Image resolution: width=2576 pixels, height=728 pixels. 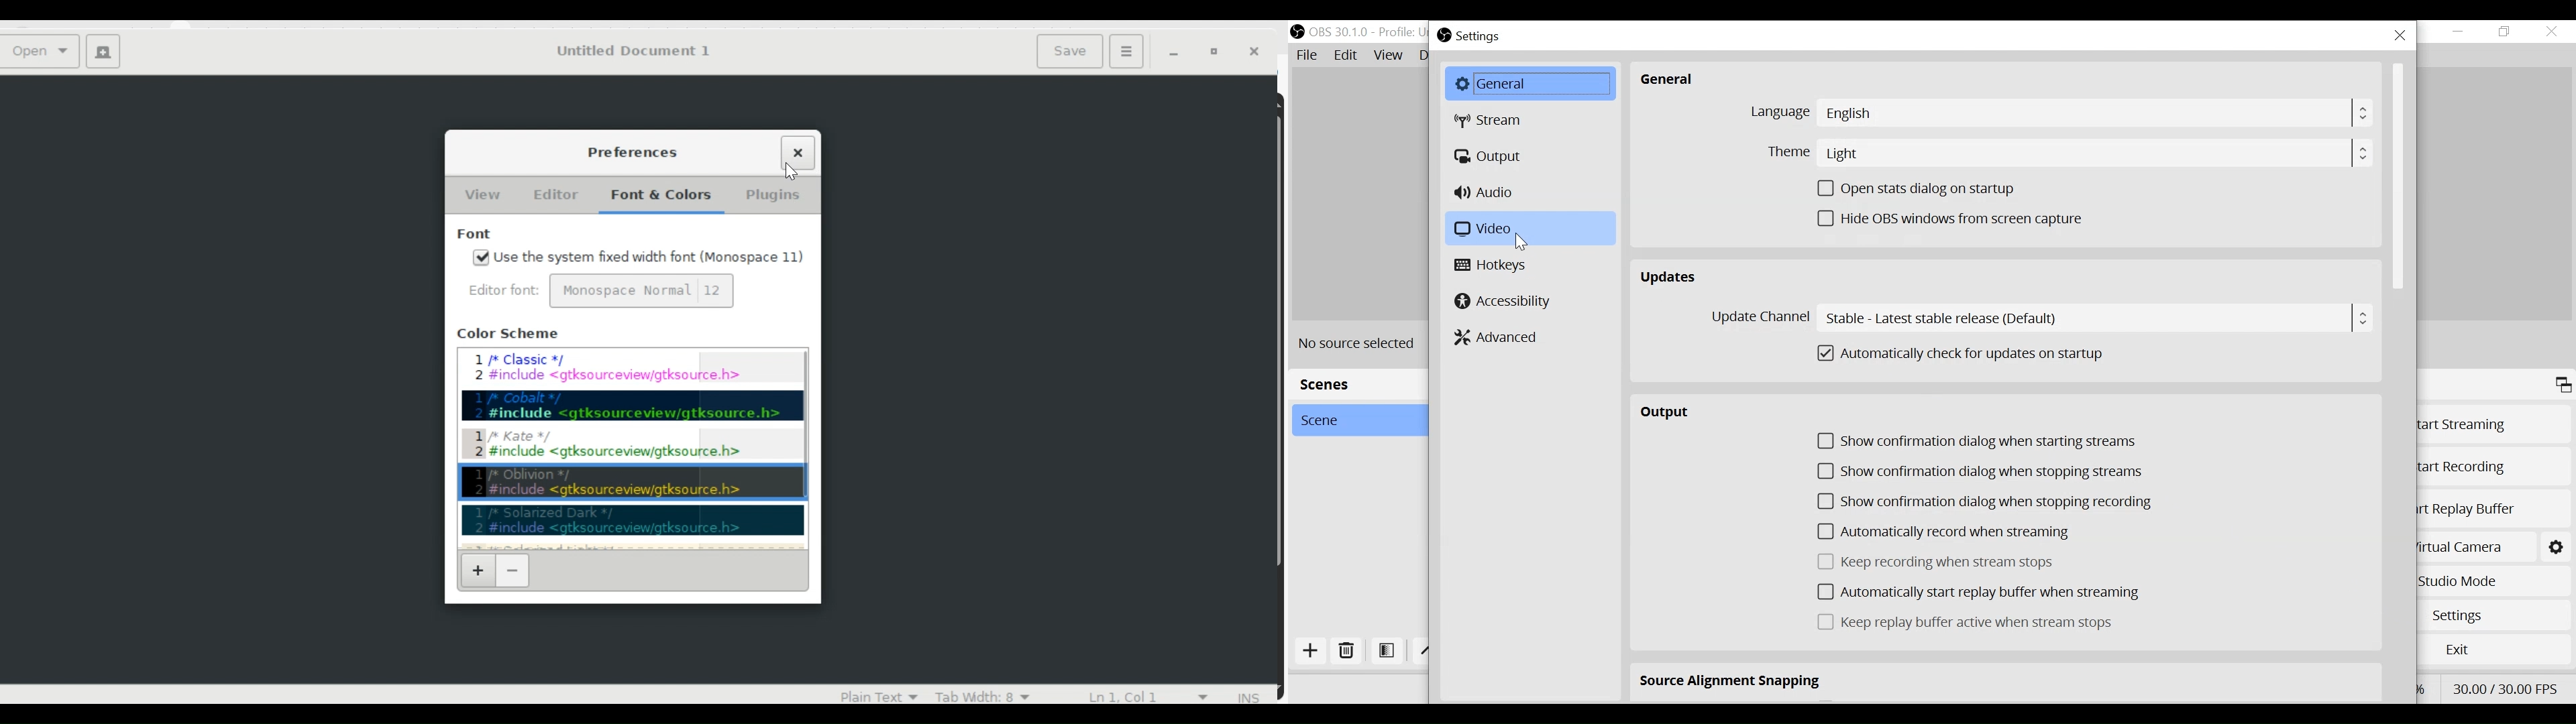 What do you see at coordinates (1522, 243) in the screenshot?
I see `Cursor` at bounding box center [1522, 243].